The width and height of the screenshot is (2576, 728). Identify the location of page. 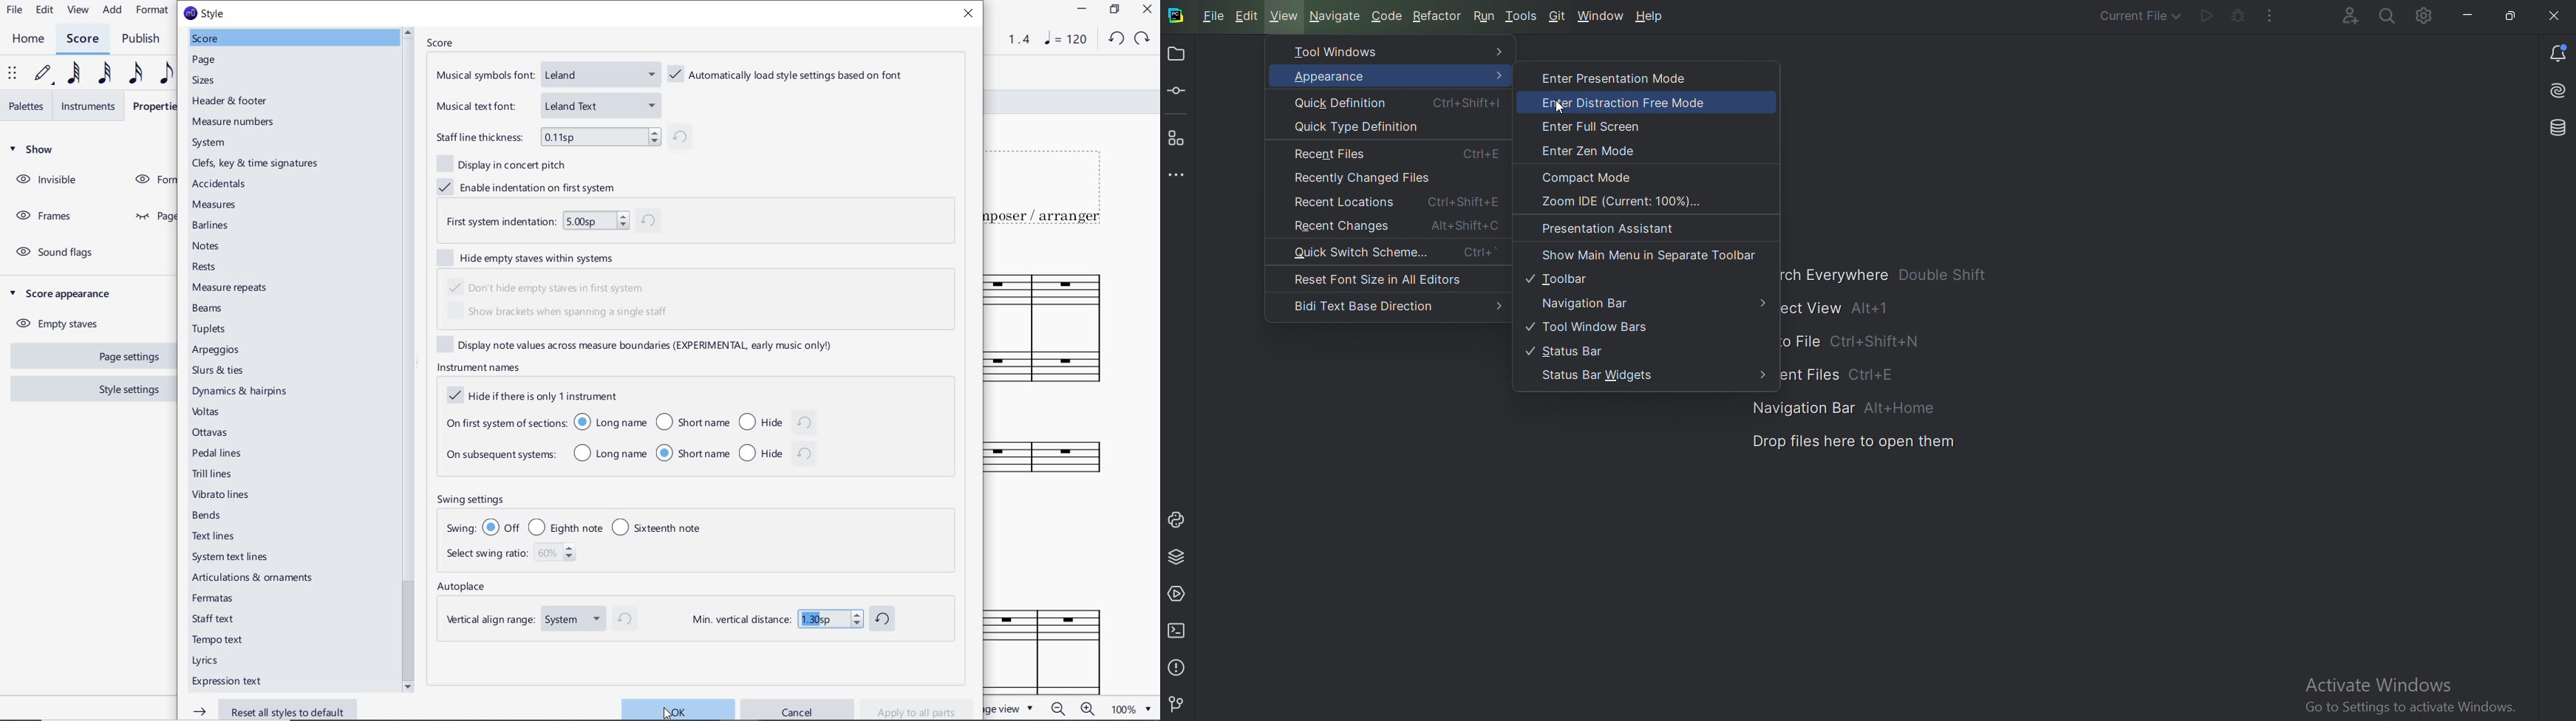
(206, 61).